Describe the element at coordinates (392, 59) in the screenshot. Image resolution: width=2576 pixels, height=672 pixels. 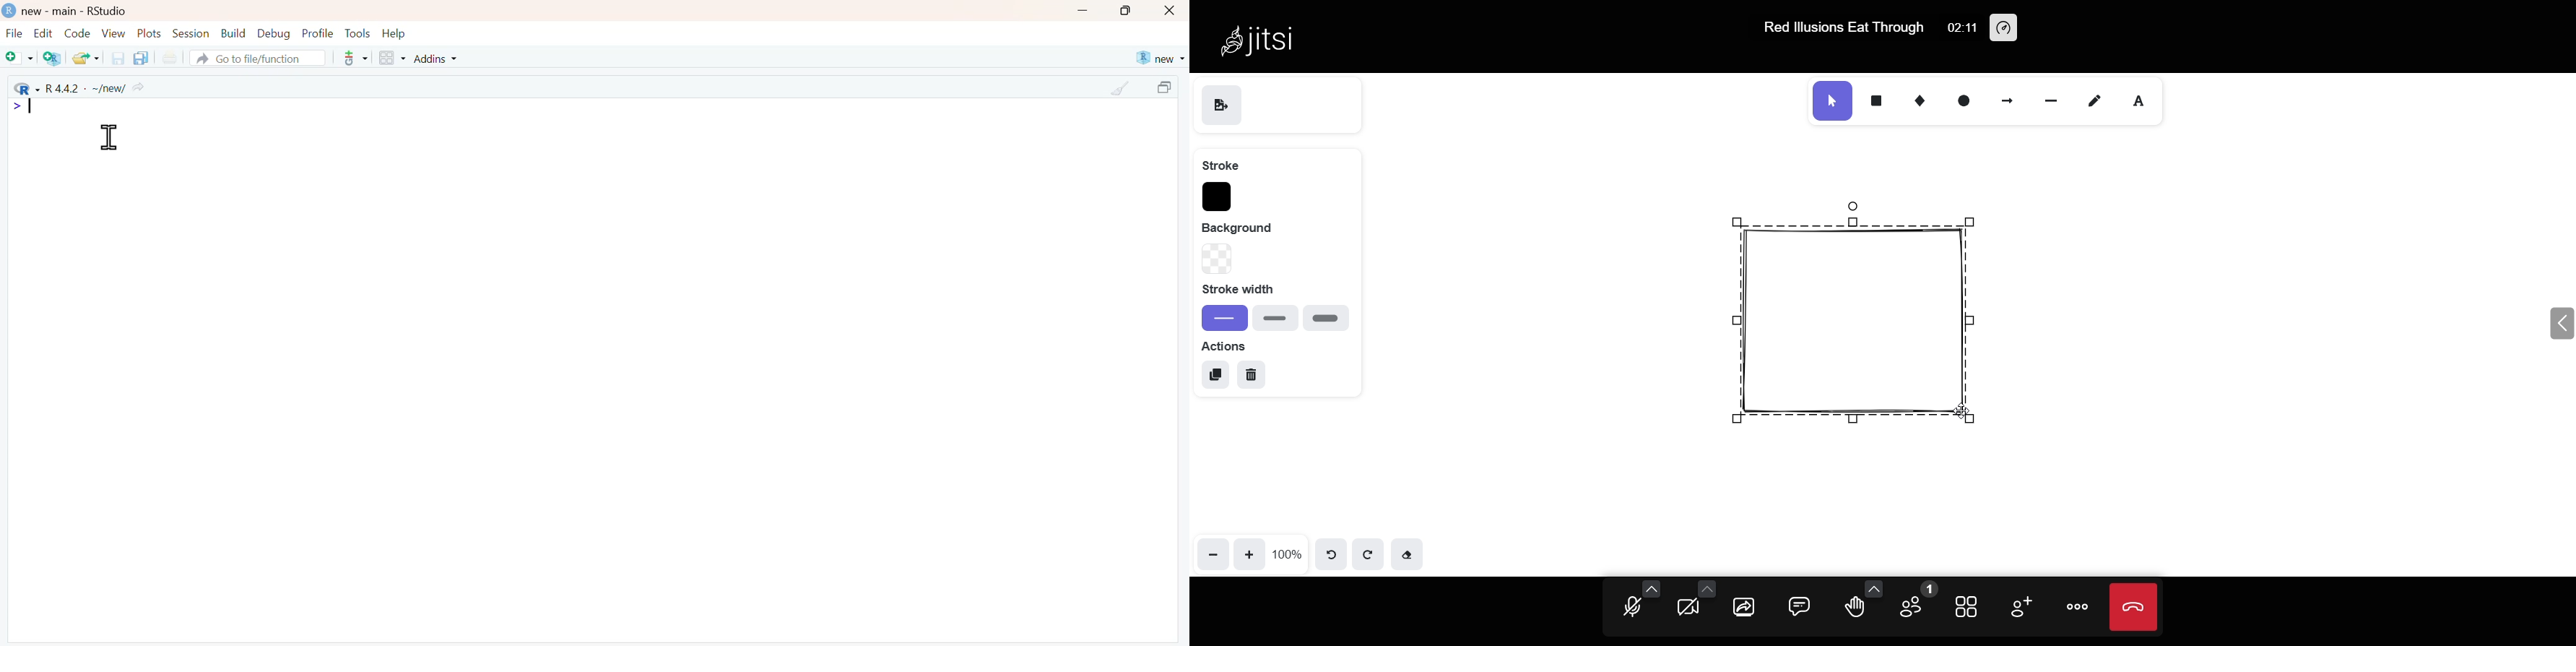
I see `Workspace panes` at that location.